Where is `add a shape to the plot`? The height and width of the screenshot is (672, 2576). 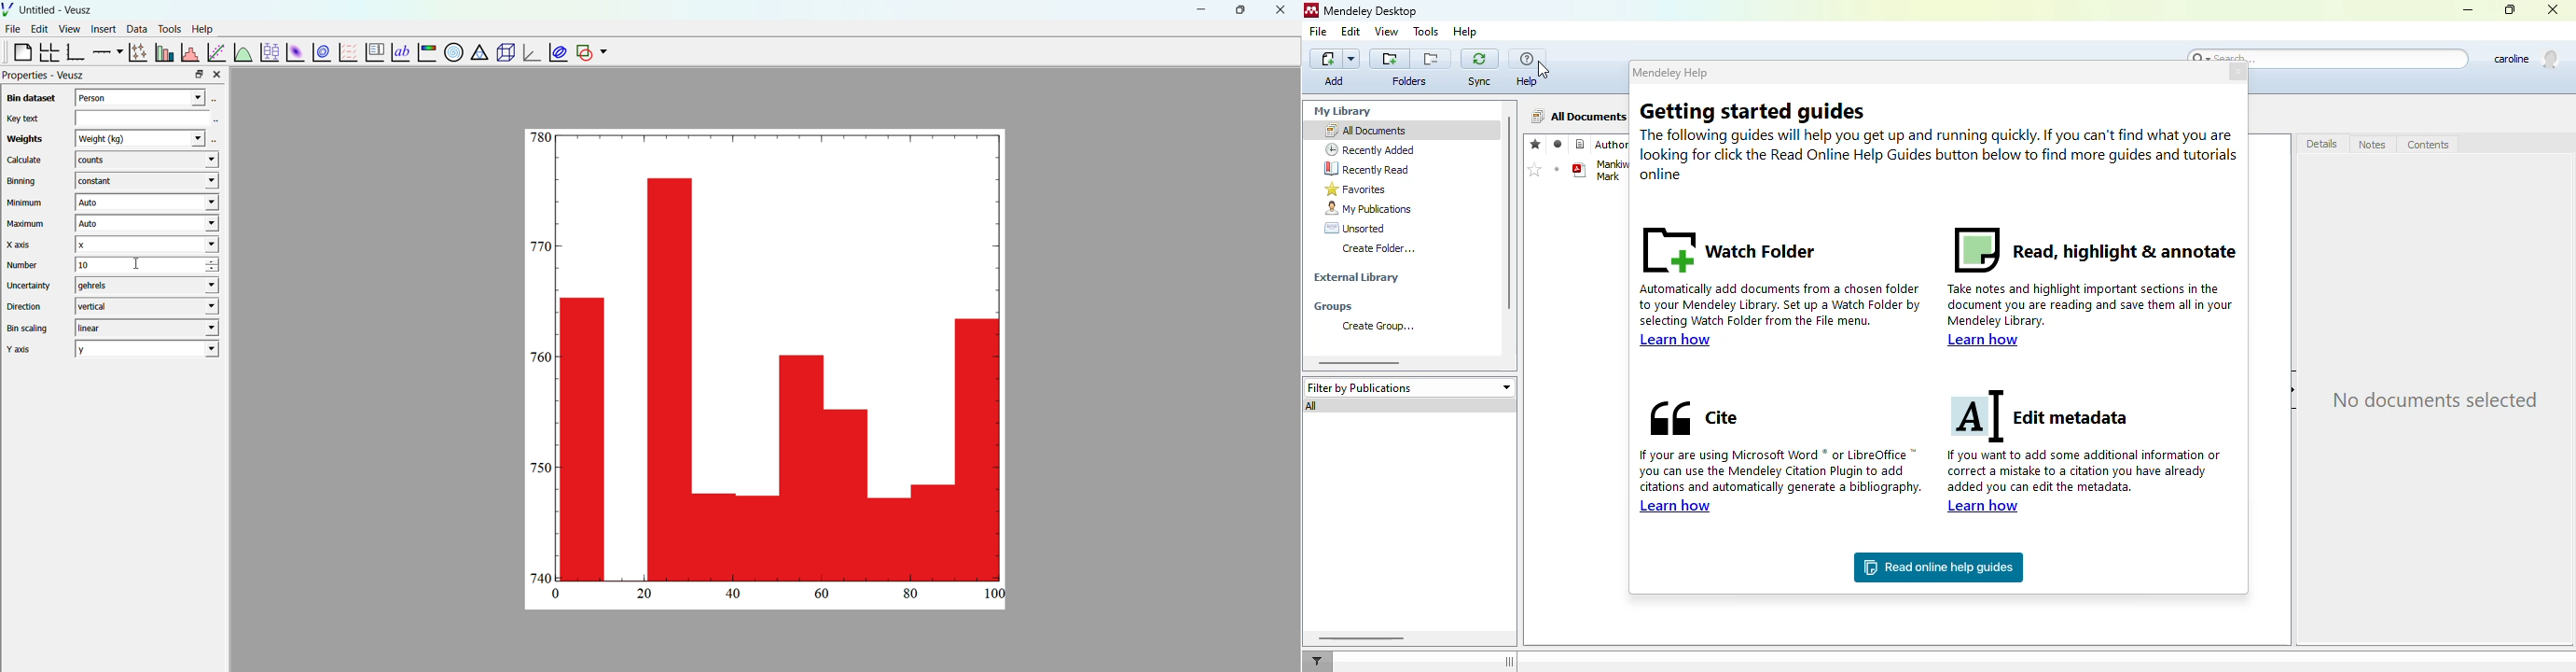 add a shape to the plot is located at coordinates (583, 52).